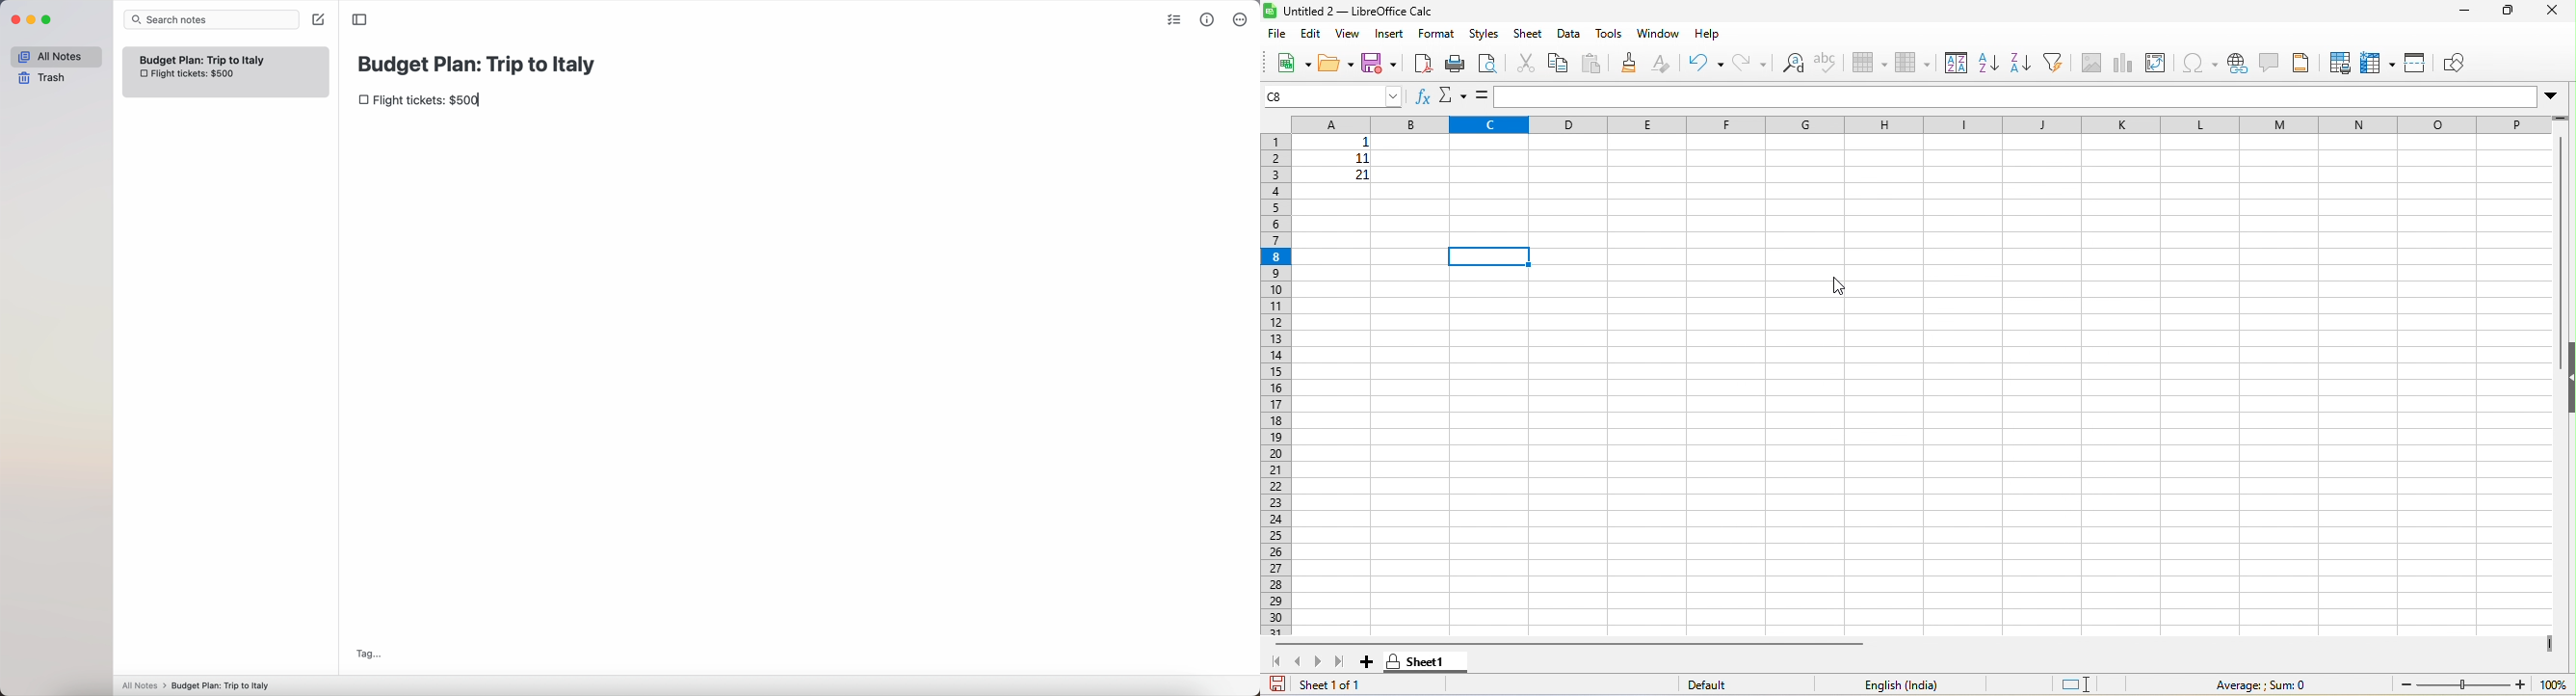 The image size is (2576, 700). What do you see at coordinates (1456, 62) in the screenshot?
I see `print` at bounding box center [1456, 62].